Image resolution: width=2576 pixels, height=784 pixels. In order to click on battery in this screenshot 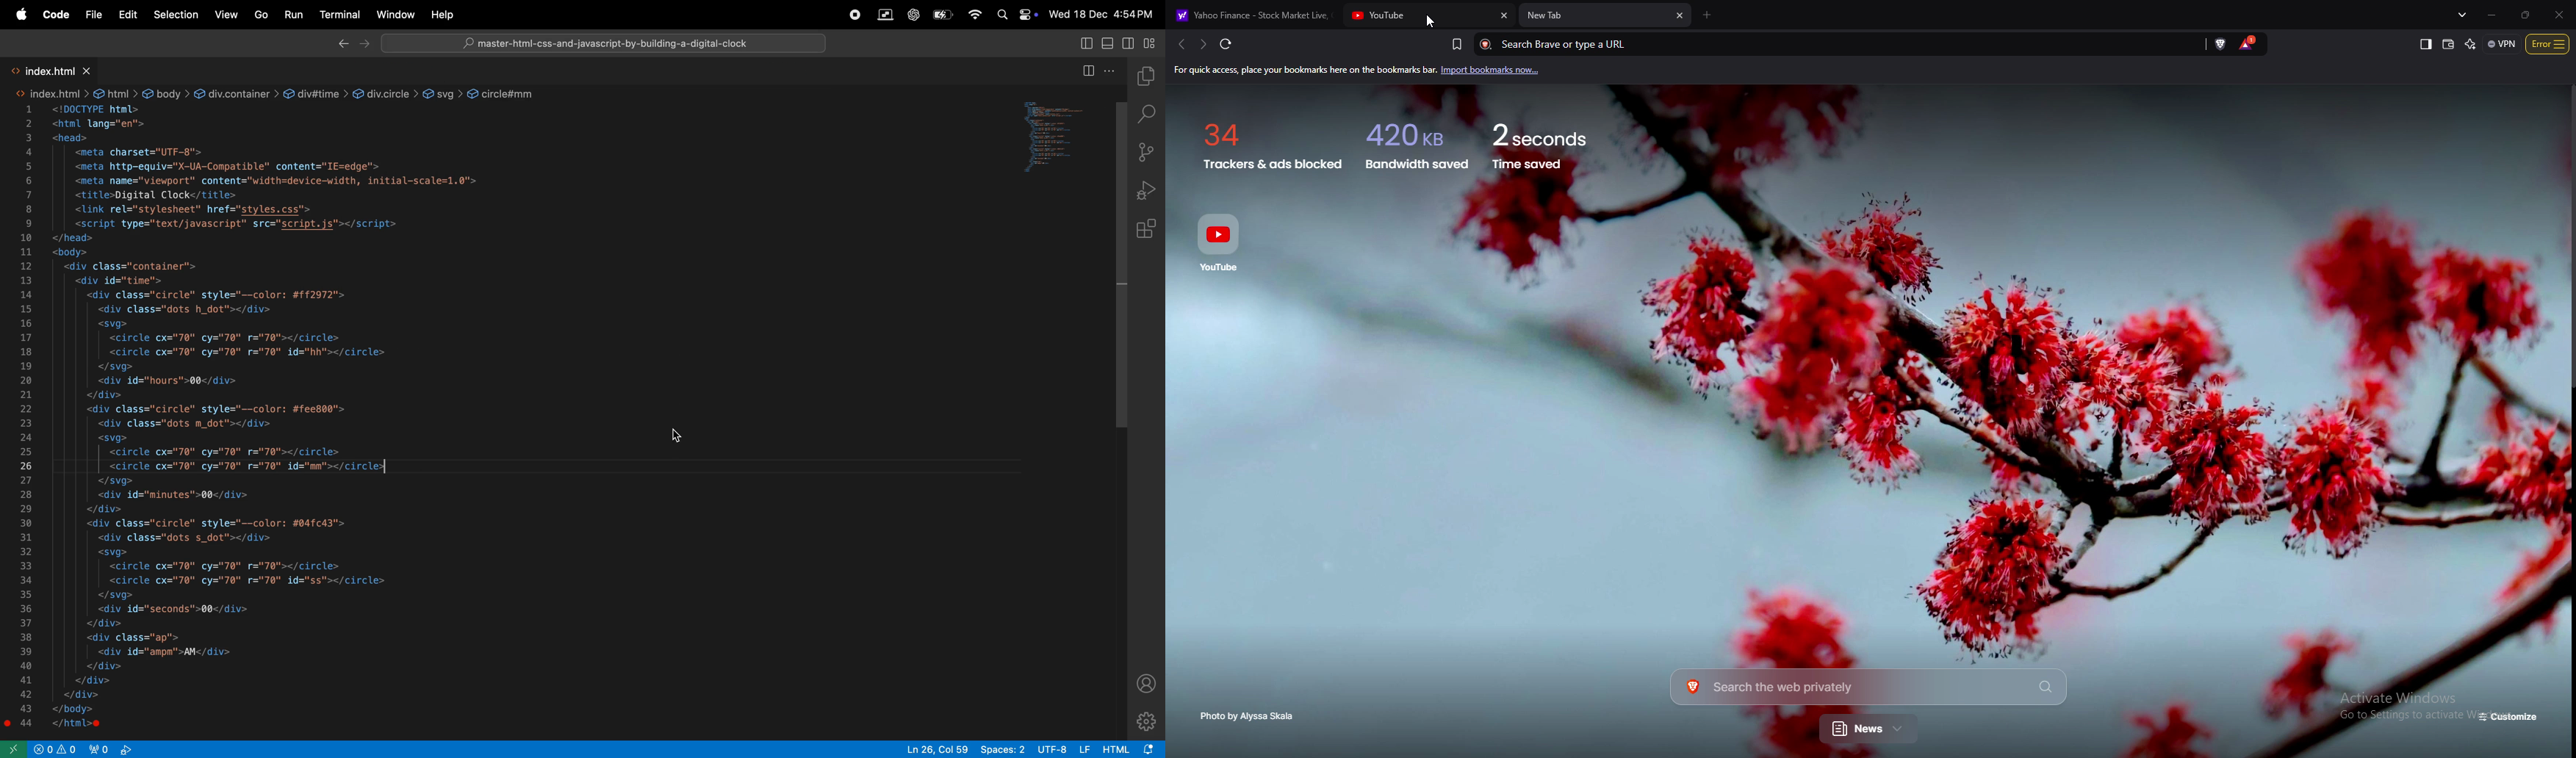, I will do `click(942, 16)`.